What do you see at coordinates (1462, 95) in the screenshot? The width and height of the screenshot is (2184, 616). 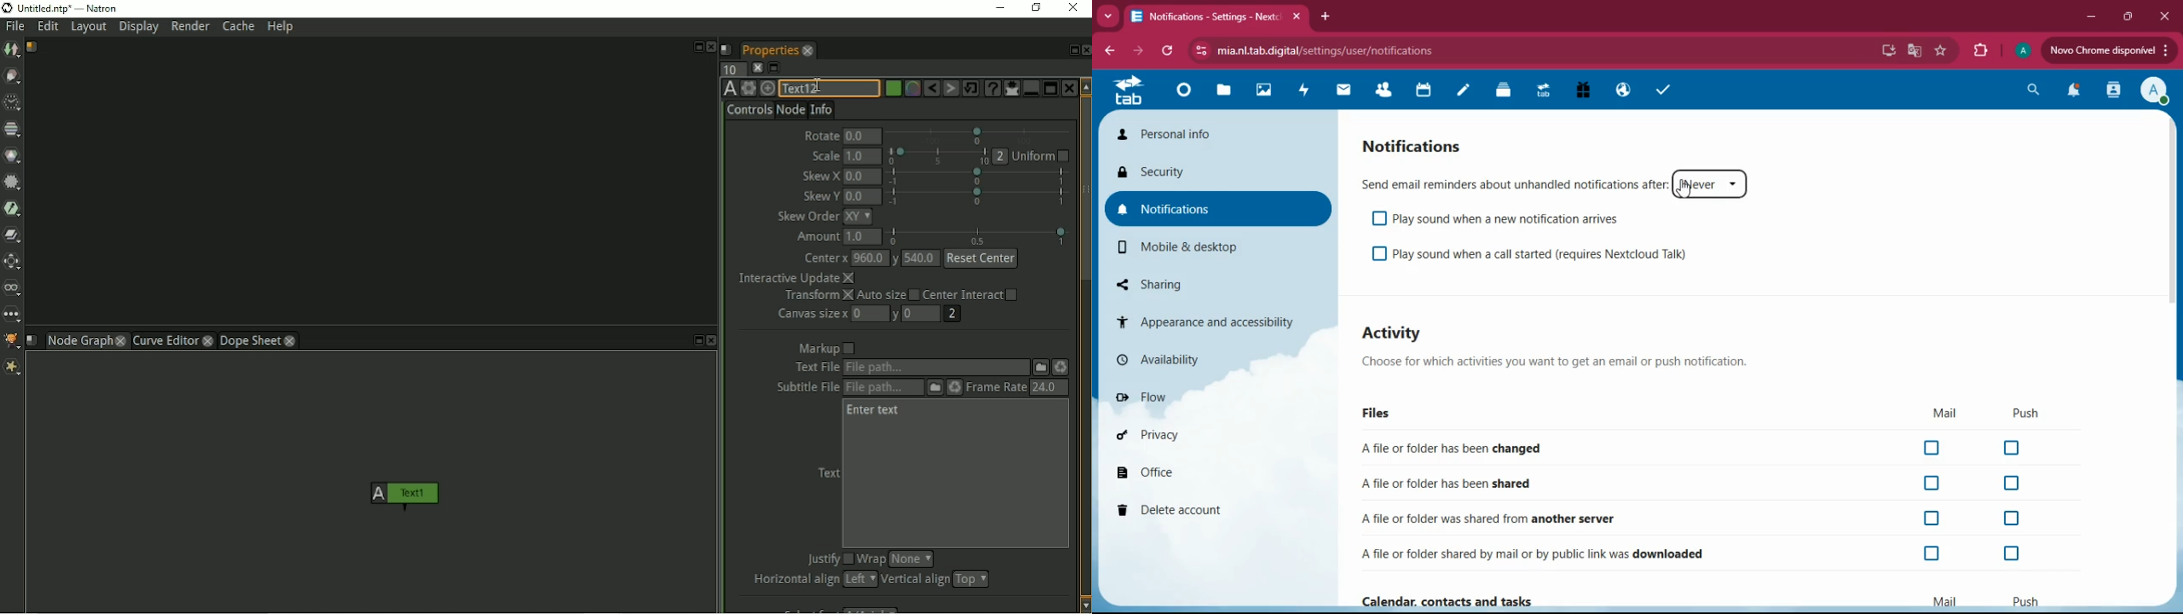 I see `notes` at bounding box center [1462, 95].